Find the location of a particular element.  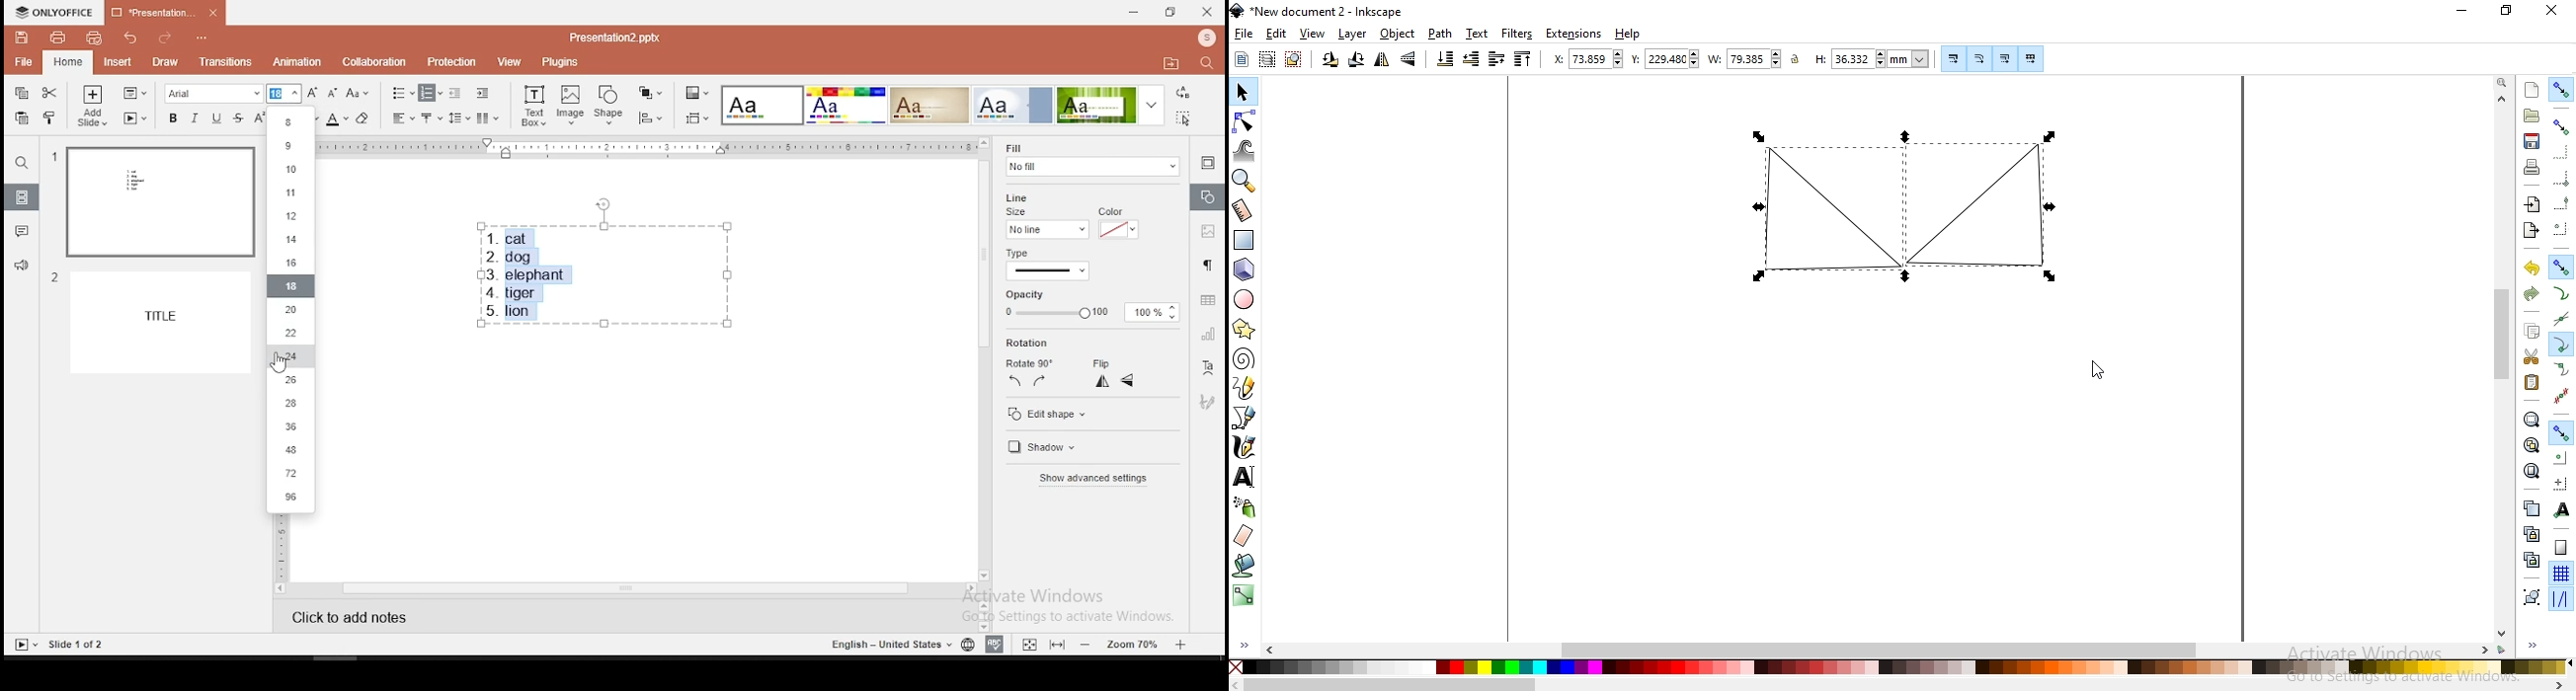

language is located at coordinates (964, 644).